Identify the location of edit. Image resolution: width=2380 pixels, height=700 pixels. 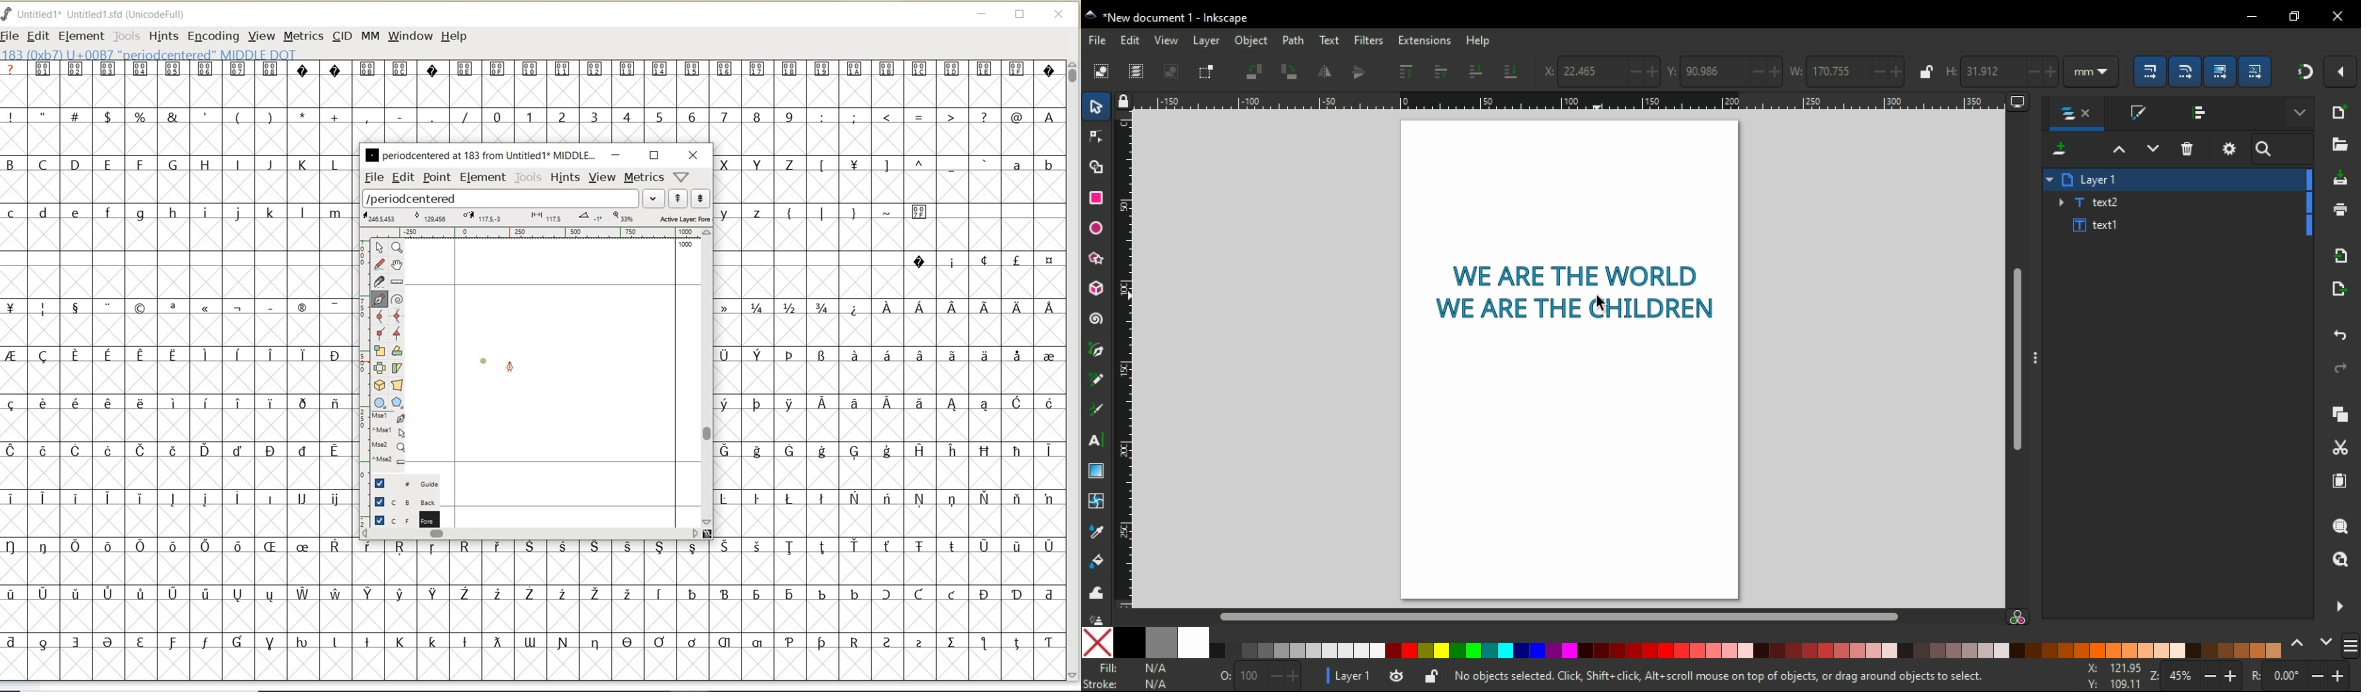
(402, 177).